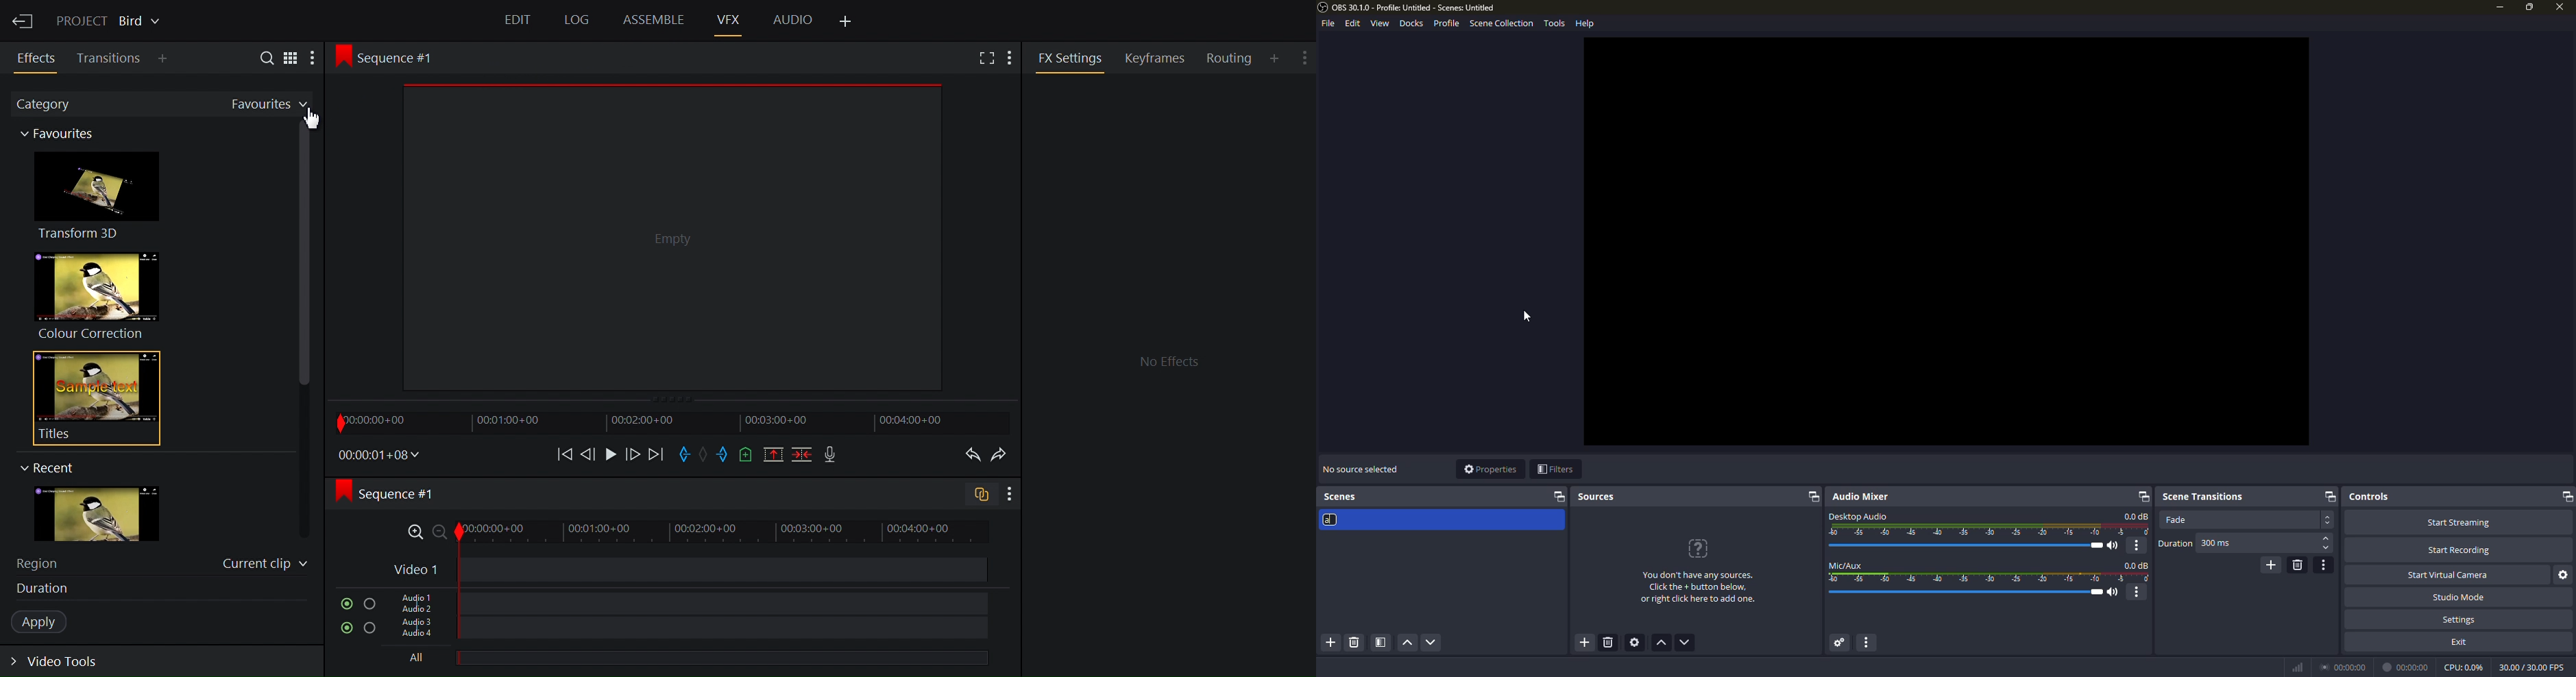  Describe the element at coordinates (110, 58) in the screenshot. I see `Transition` at that location.